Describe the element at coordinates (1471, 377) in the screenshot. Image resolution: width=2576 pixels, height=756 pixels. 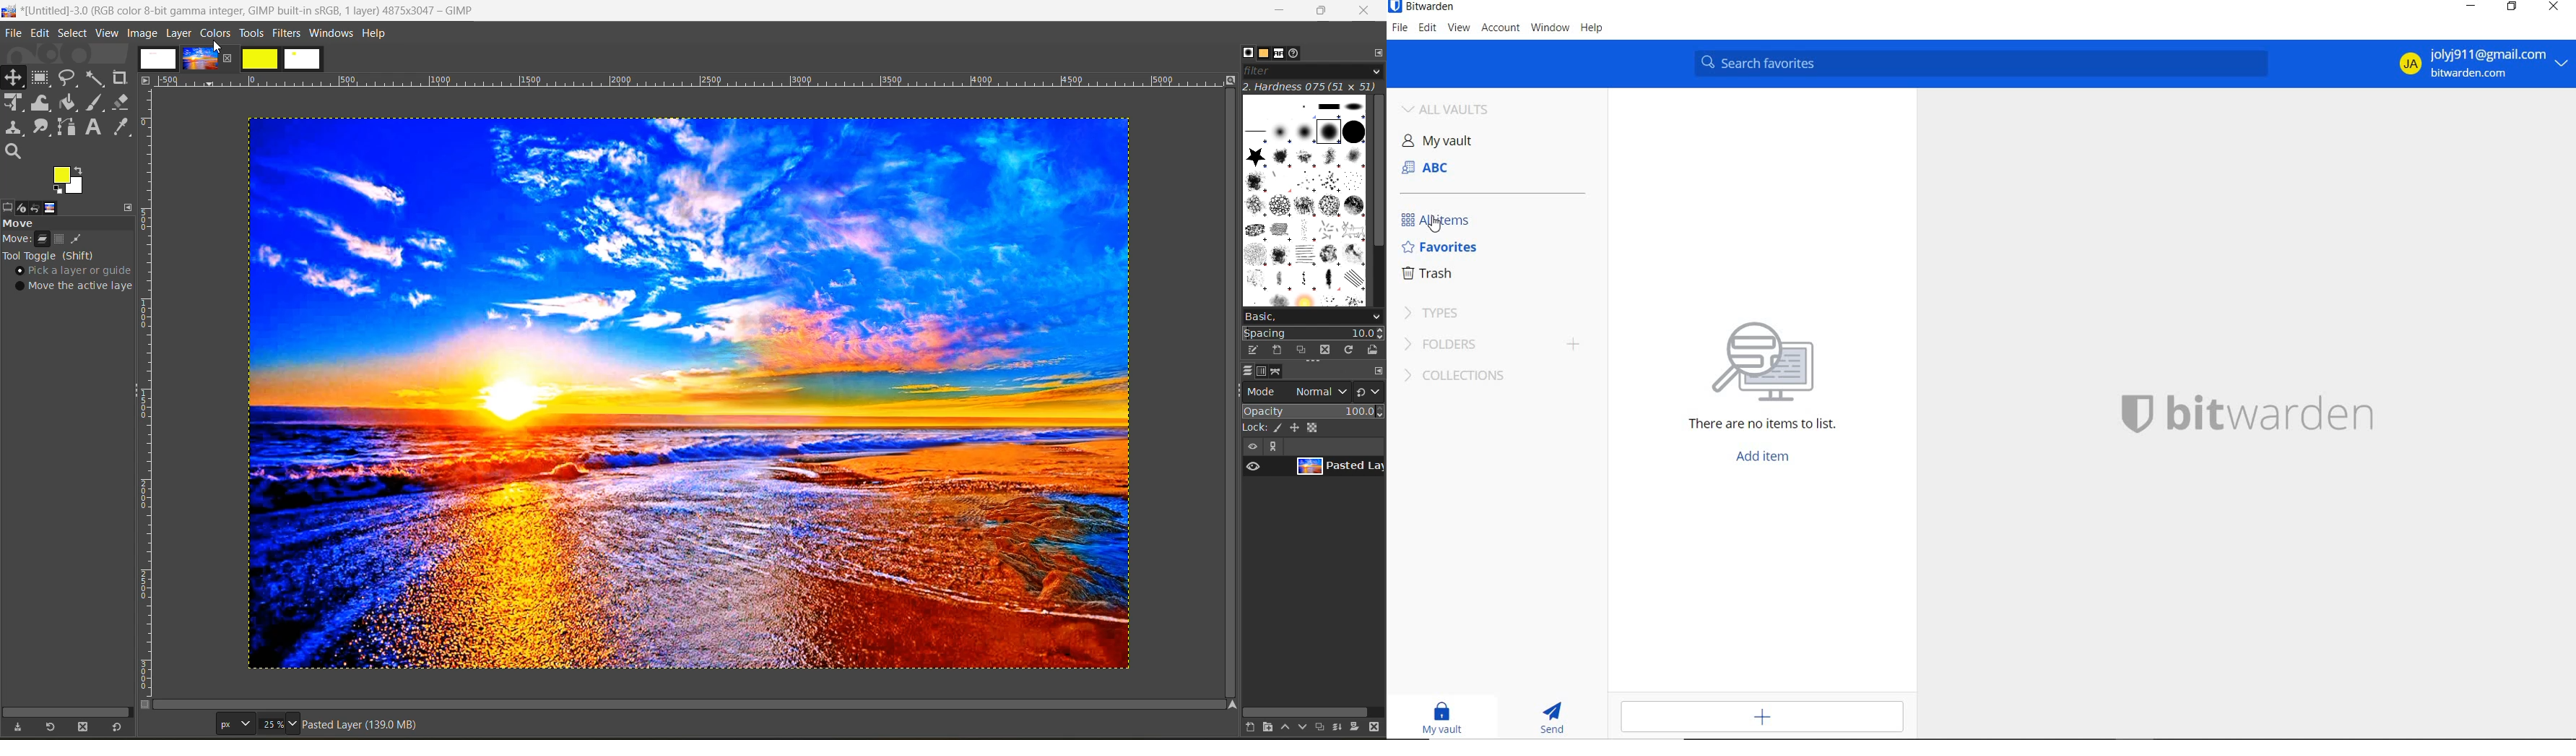
I see `collections` at that location.